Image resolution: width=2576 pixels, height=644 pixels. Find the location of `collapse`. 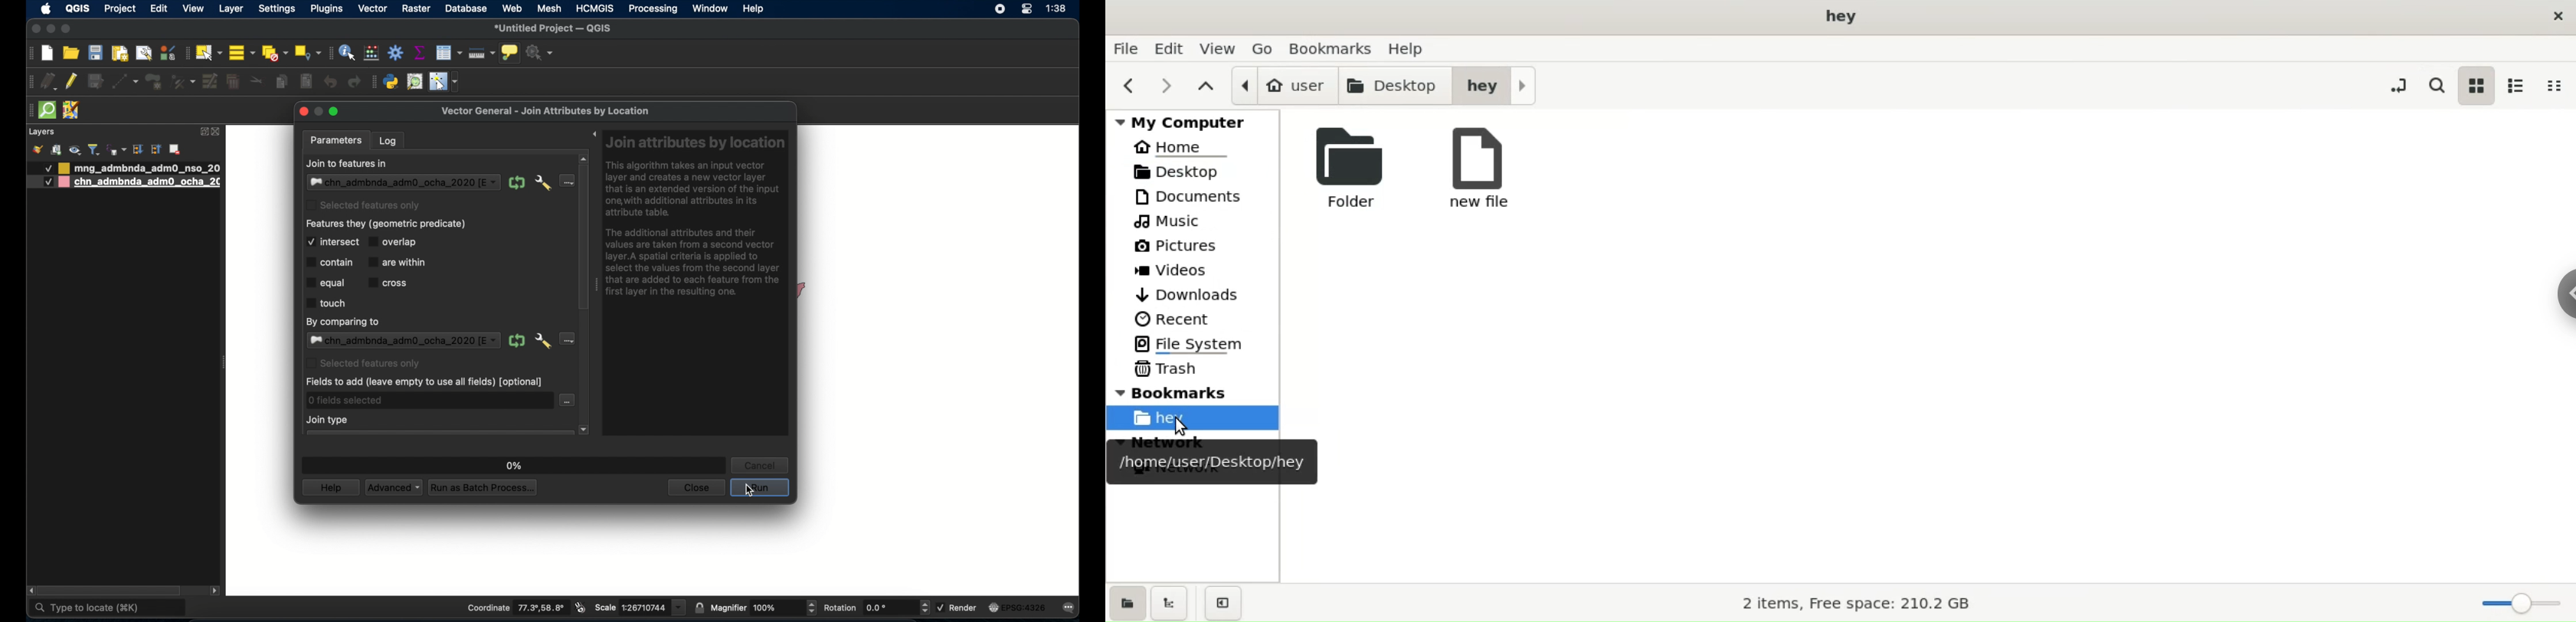

collapse is located at coordinates (155, 150).